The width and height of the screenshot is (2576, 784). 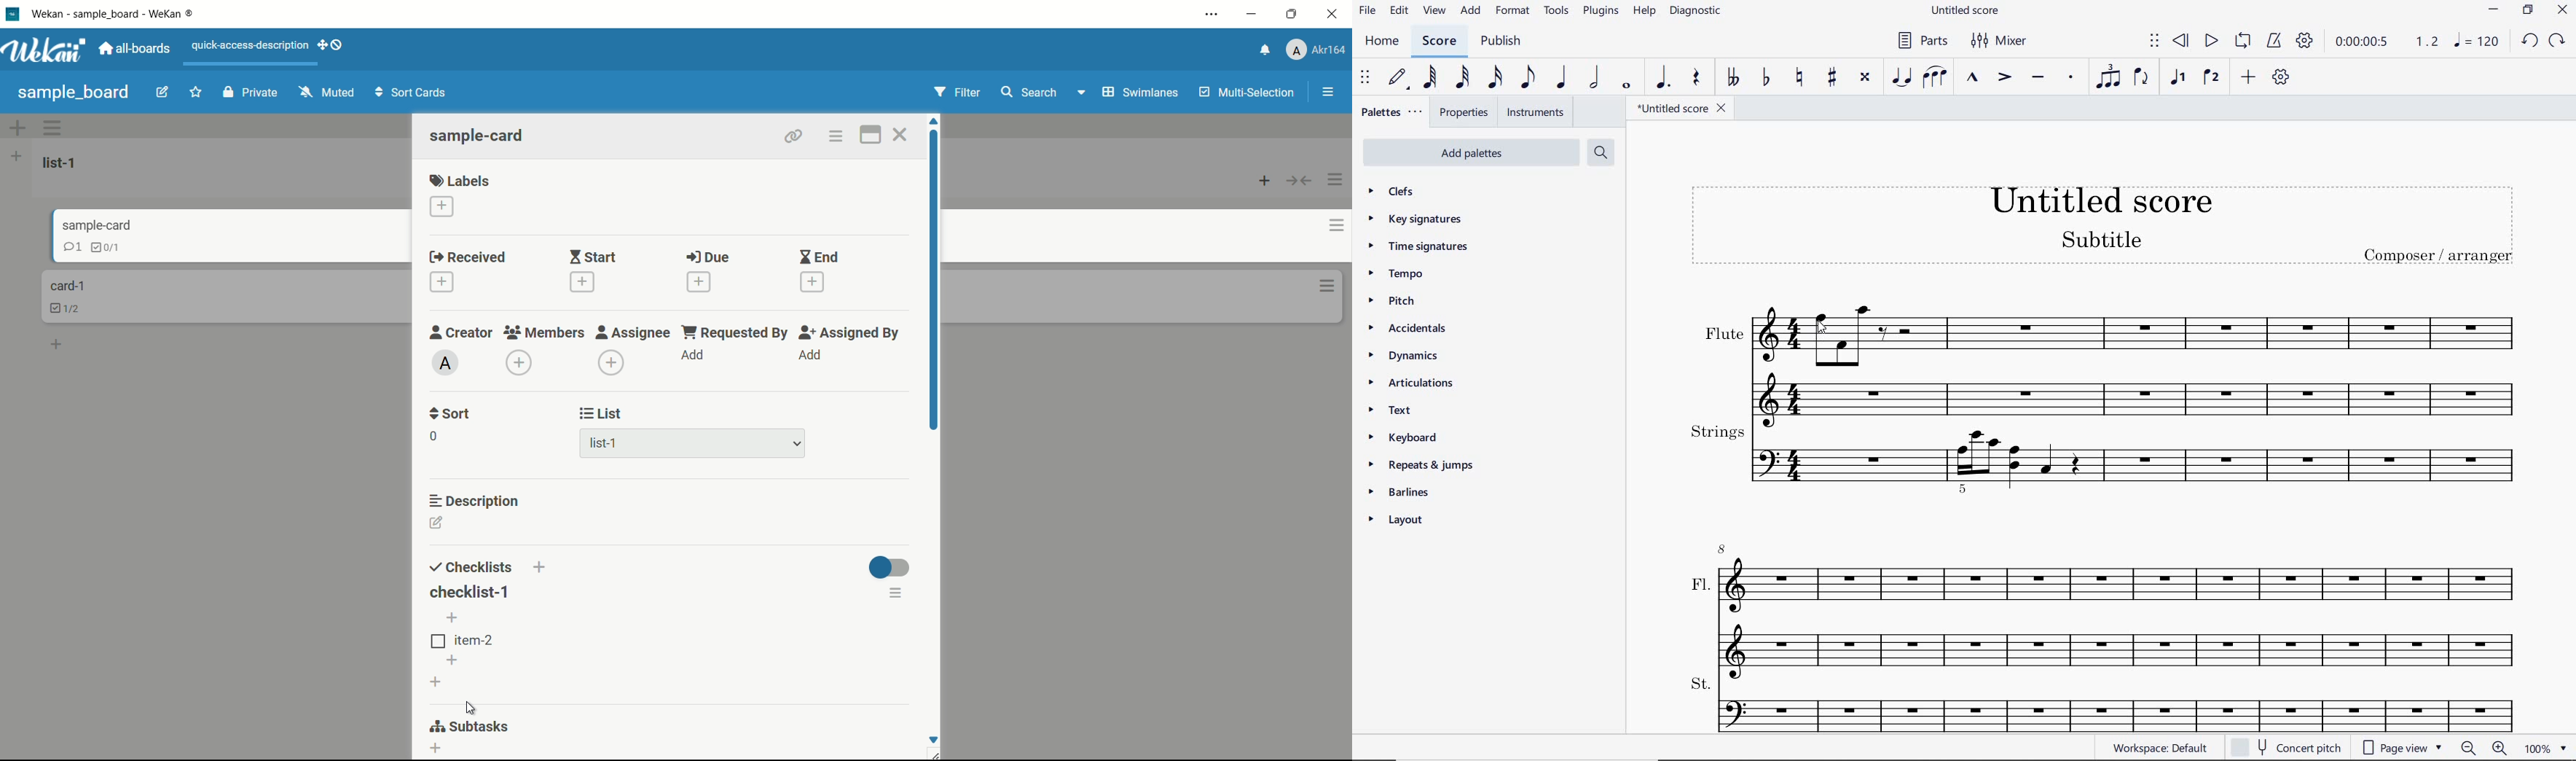 I want to click on creator, so click(x=461, y=333).